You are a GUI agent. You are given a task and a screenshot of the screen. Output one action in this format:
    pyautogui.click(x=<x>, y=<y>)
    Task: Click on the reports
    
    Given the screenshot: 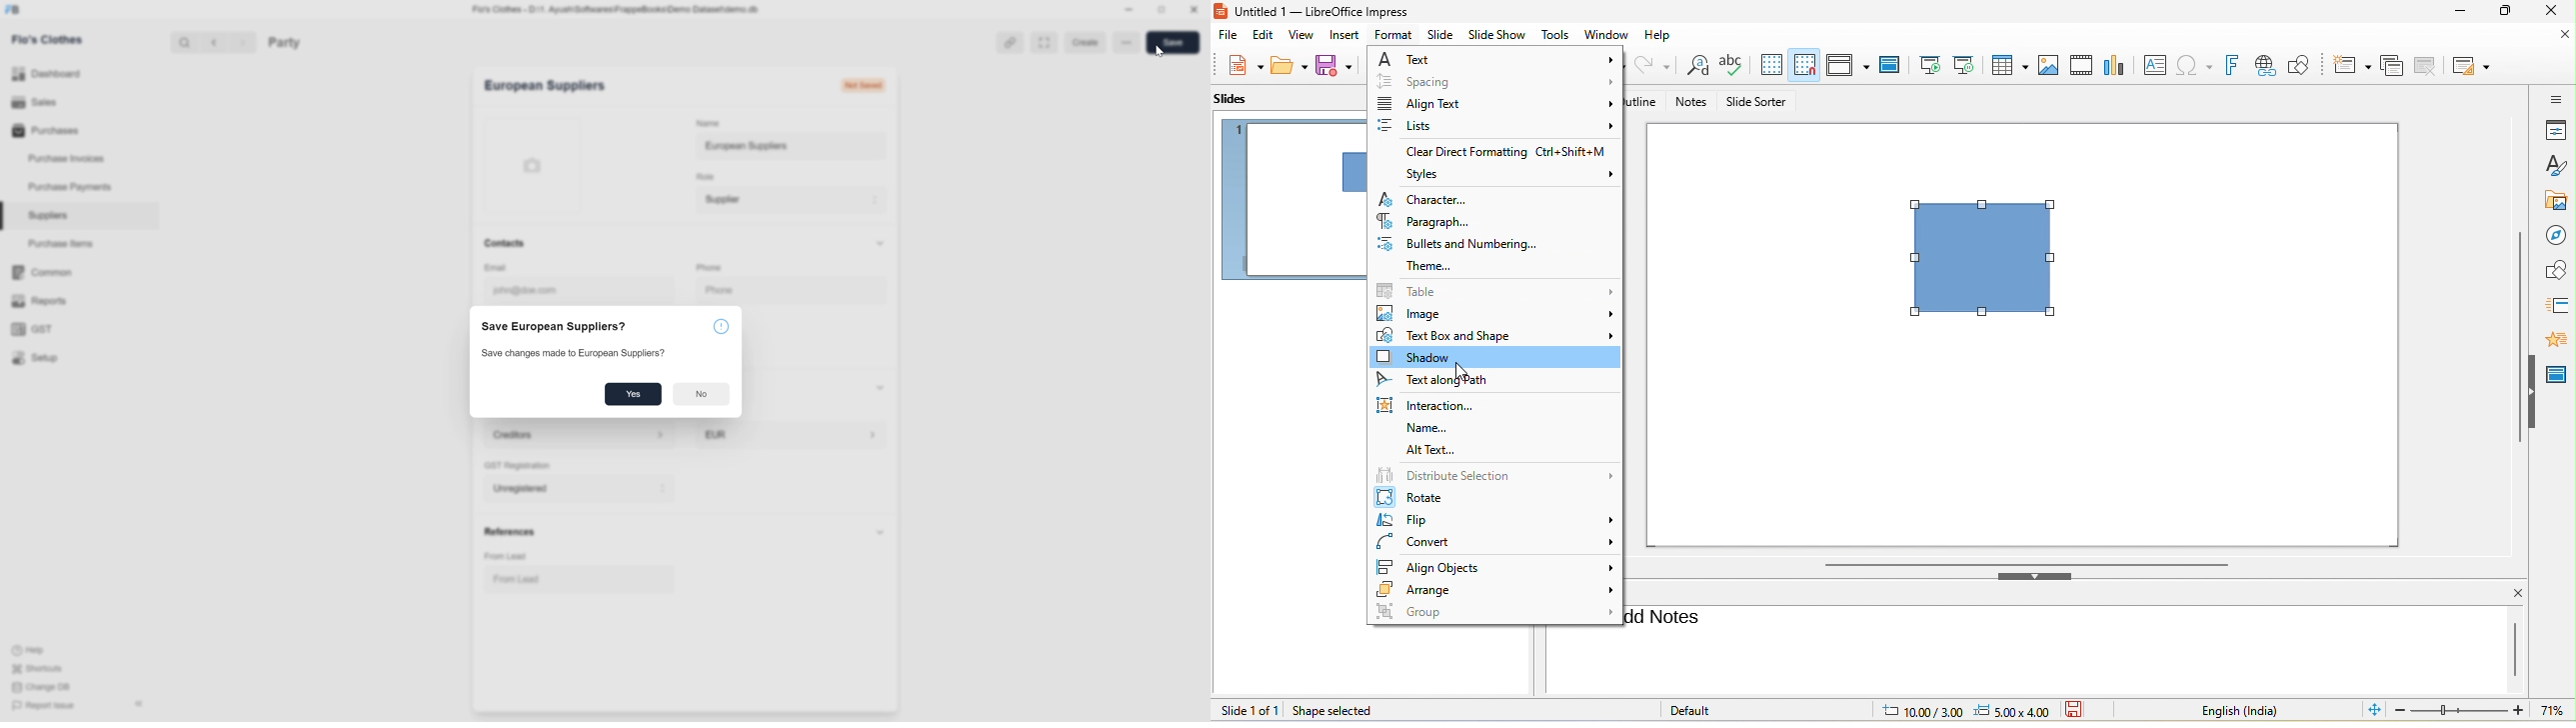 What is the action you would take?
    pyautogui.click(x=41, y=300)
    